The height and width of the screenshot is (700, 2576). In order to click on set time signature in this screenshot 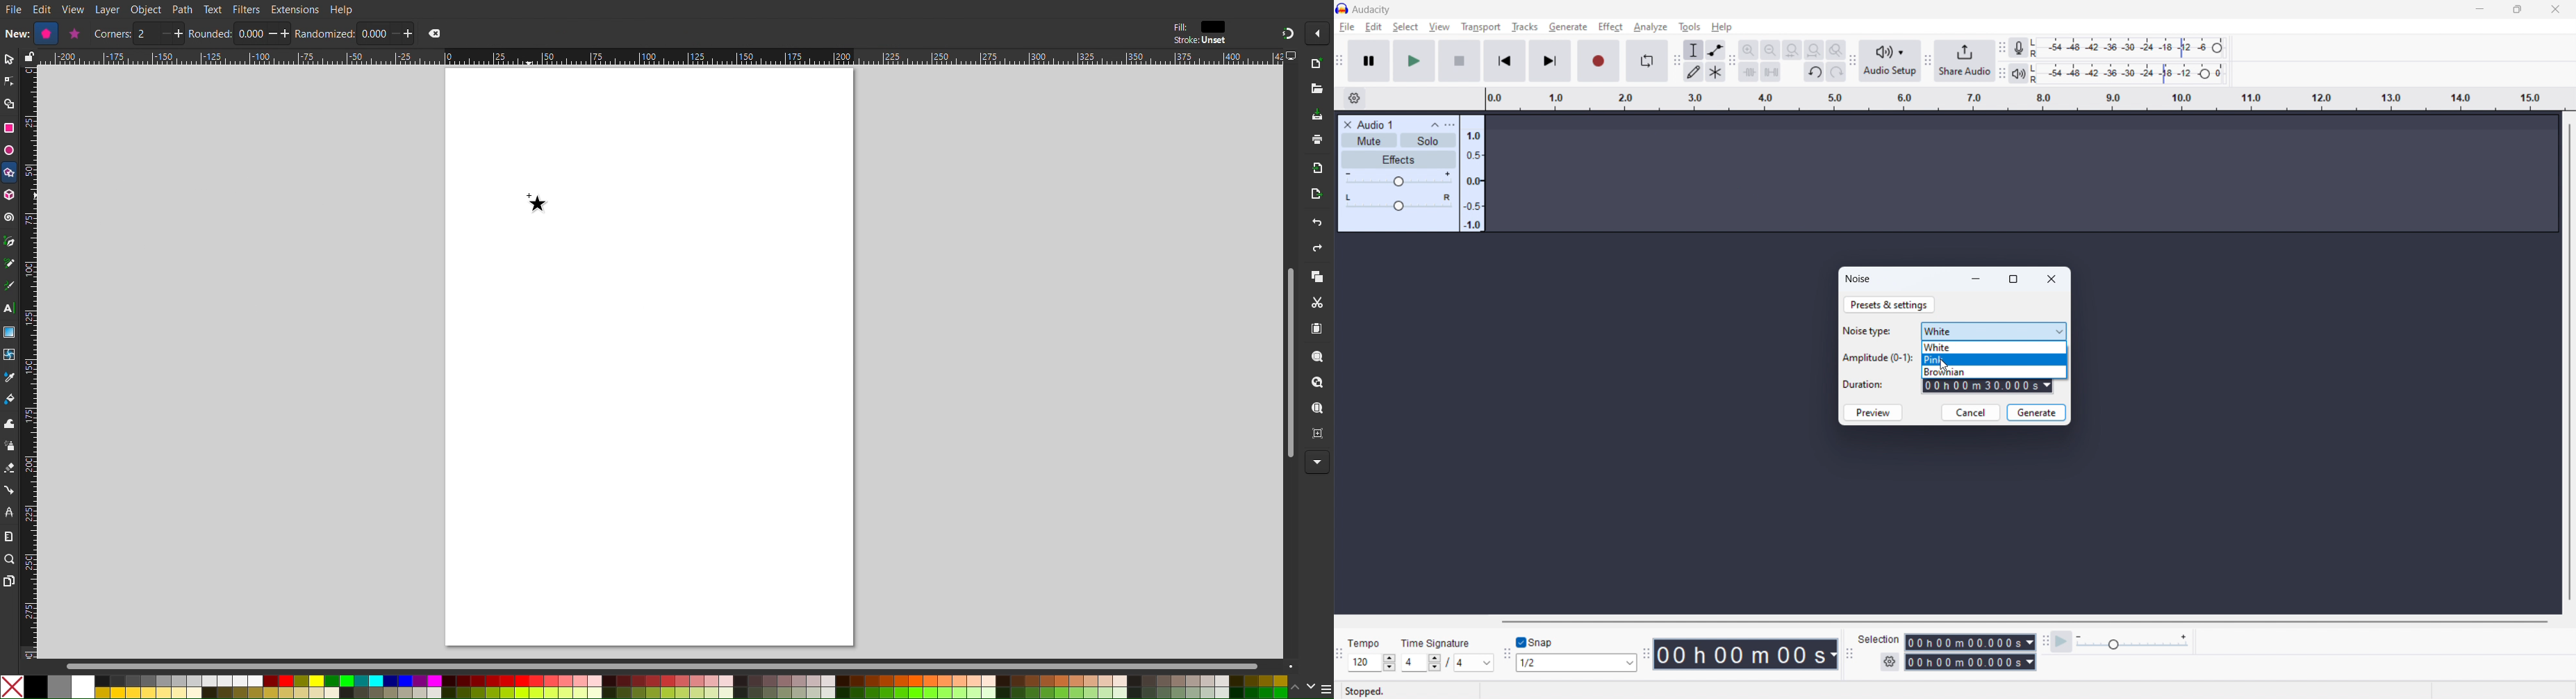, I will do `click(1448, 663)`.